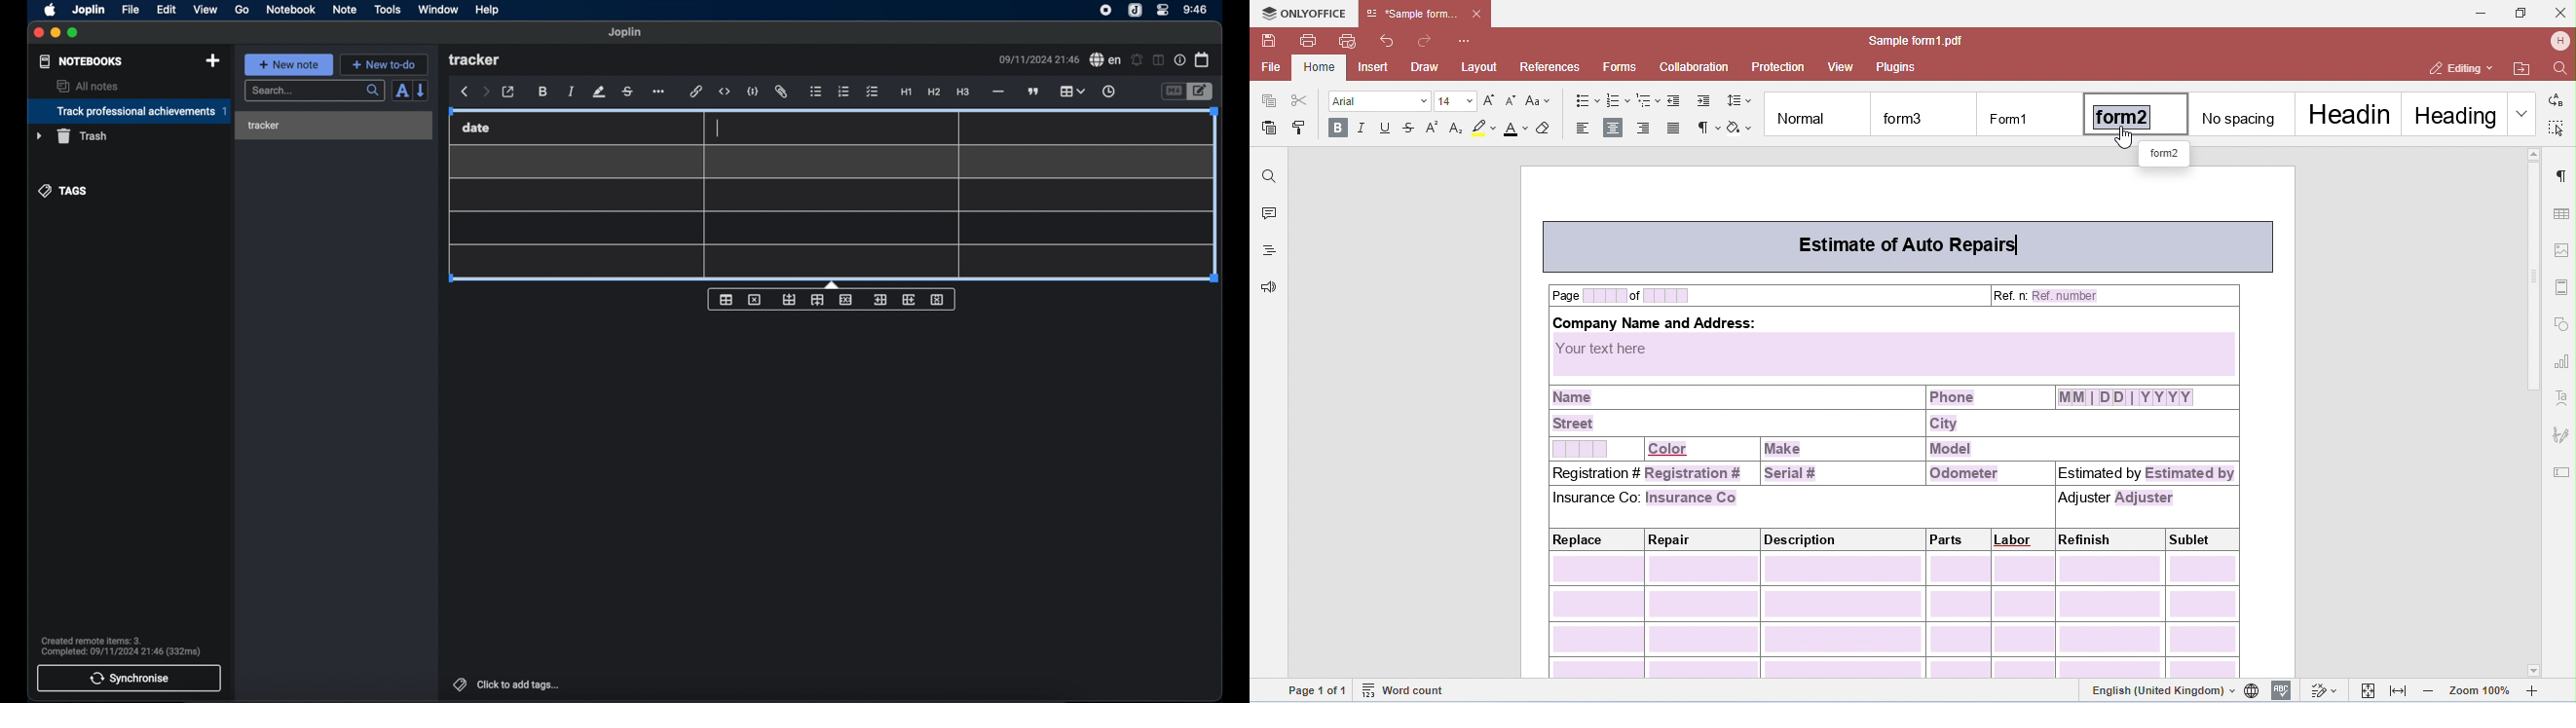 This screenshot has height=728, width=2576. What do you see at coordinates (1035, 91) in the screenshot?
I see `block quote` at bounding box center [1035, 91].